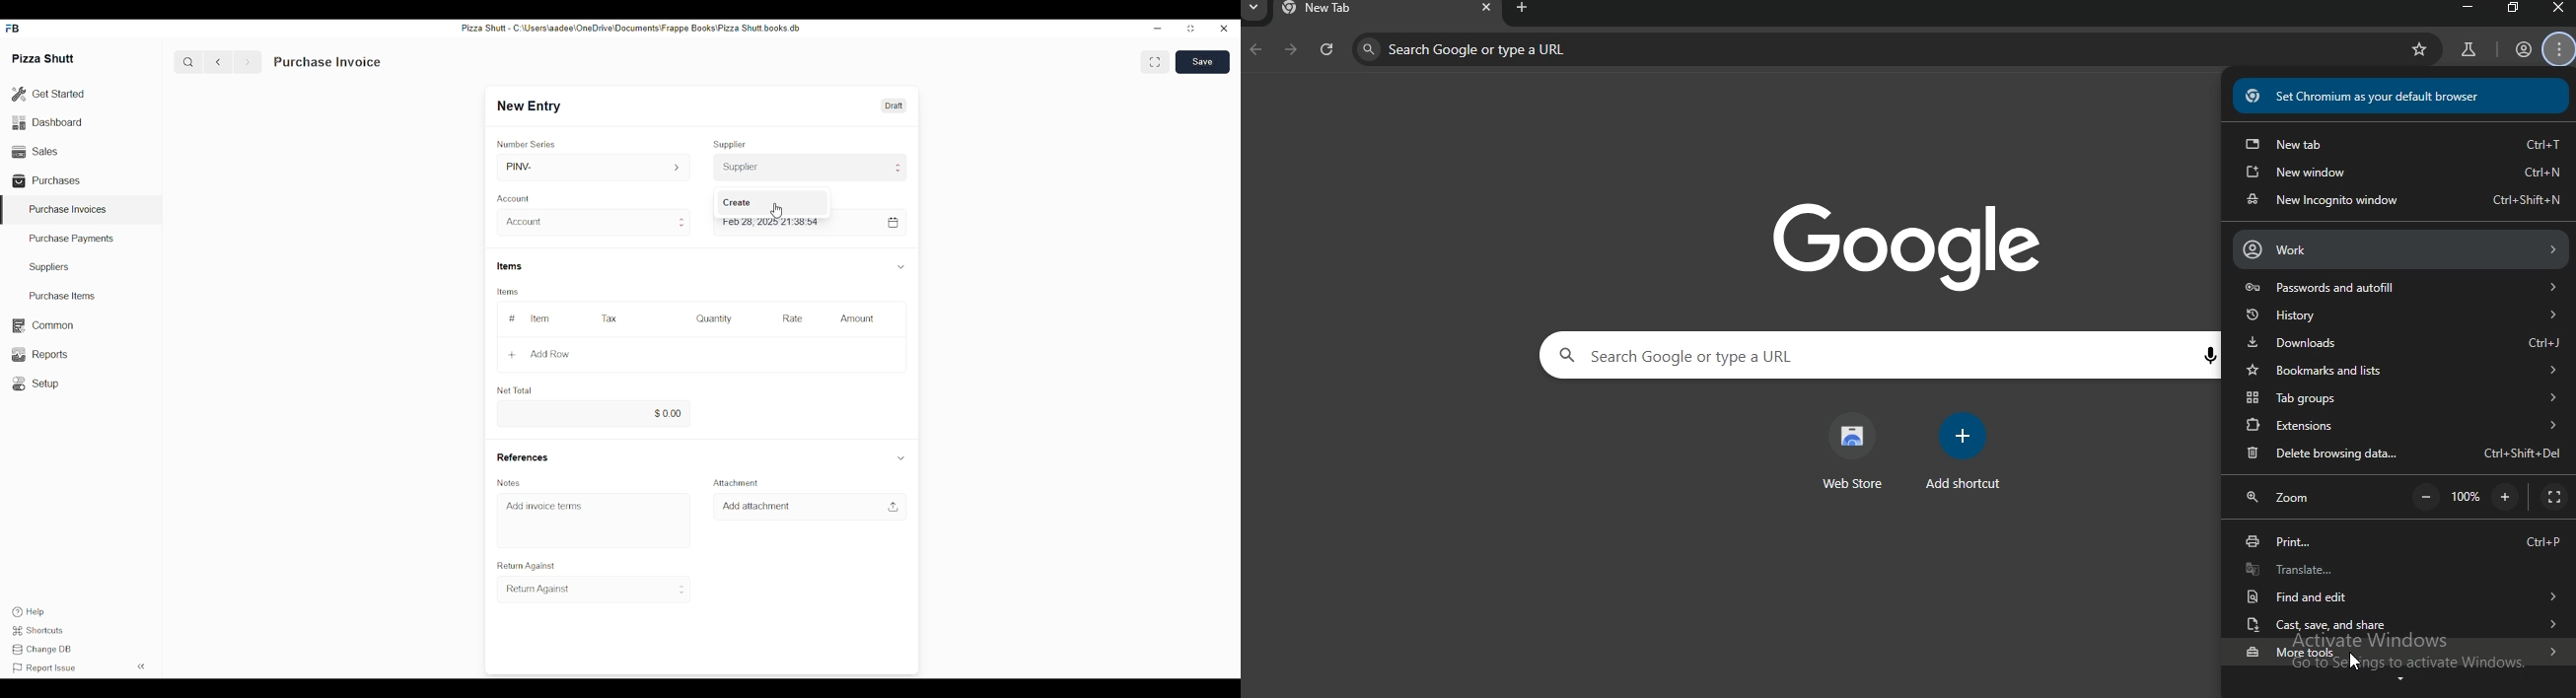 Image resolution: width=2576 pixels, height=700 pixels. I want to click on Amount, so click(857, 318).